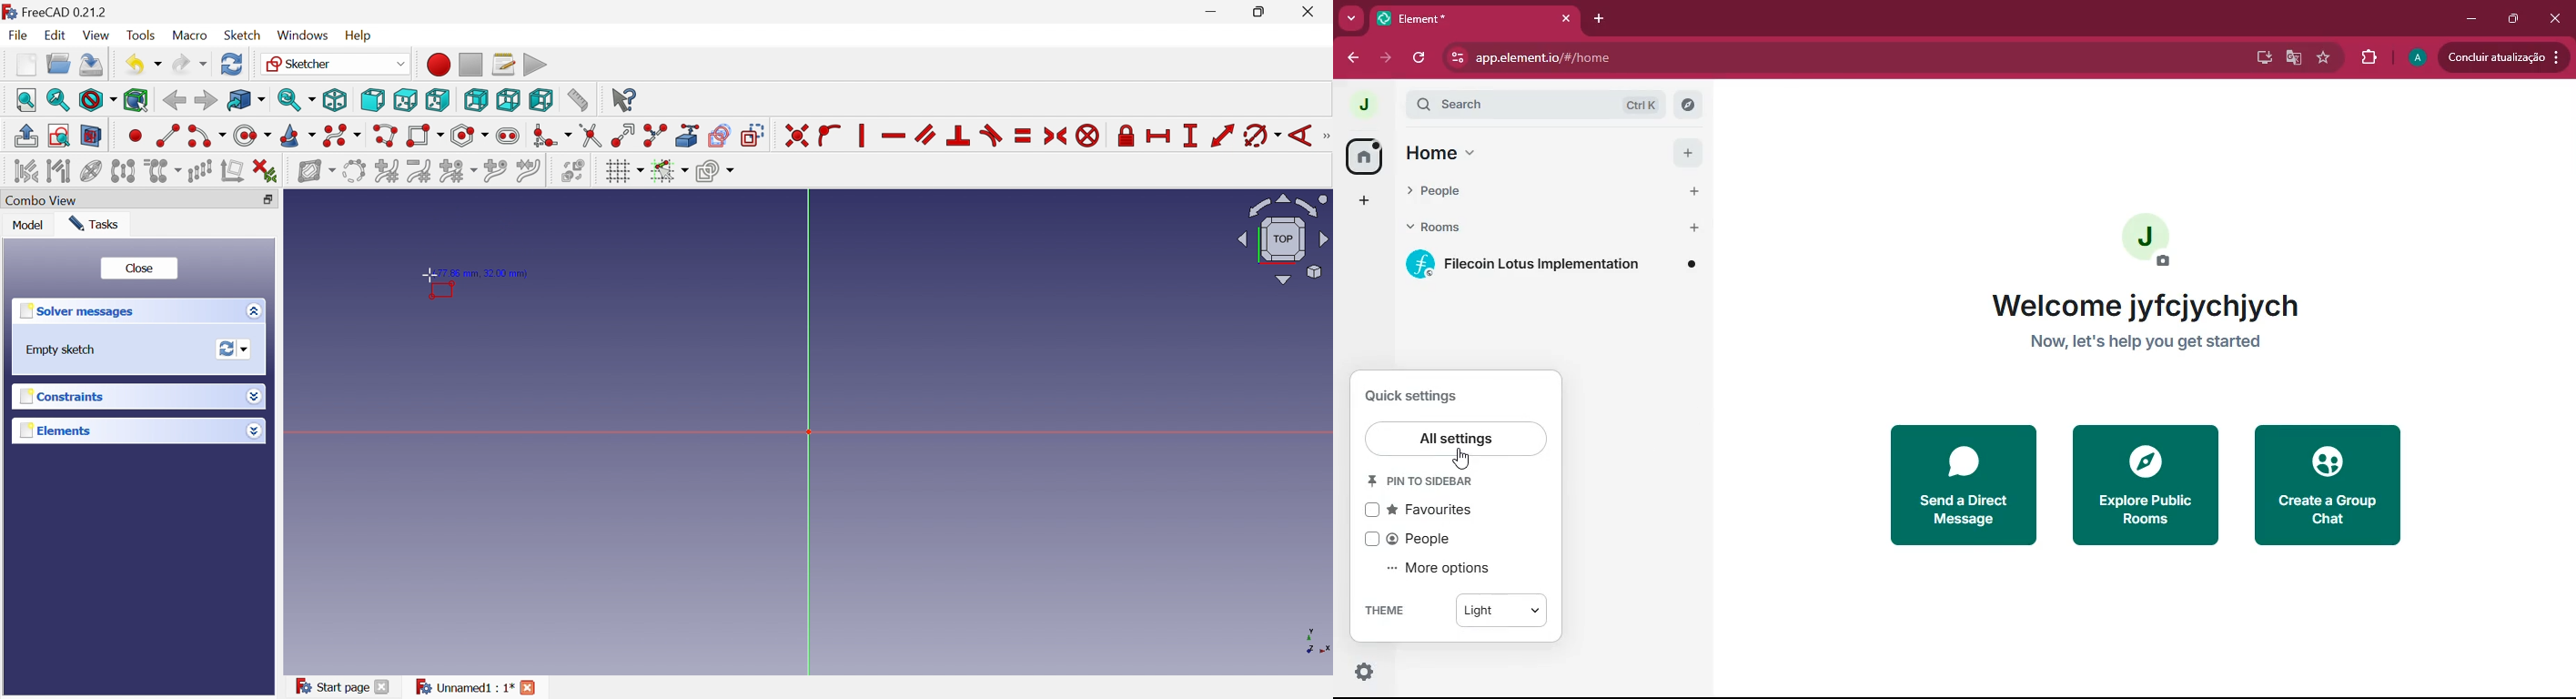 The height and width of the screenshot is (700, 2576). What do you see at coordinates (1024, 135) in the screenshot?
I see `Constrain equal` at bounding box center [1024, 135].